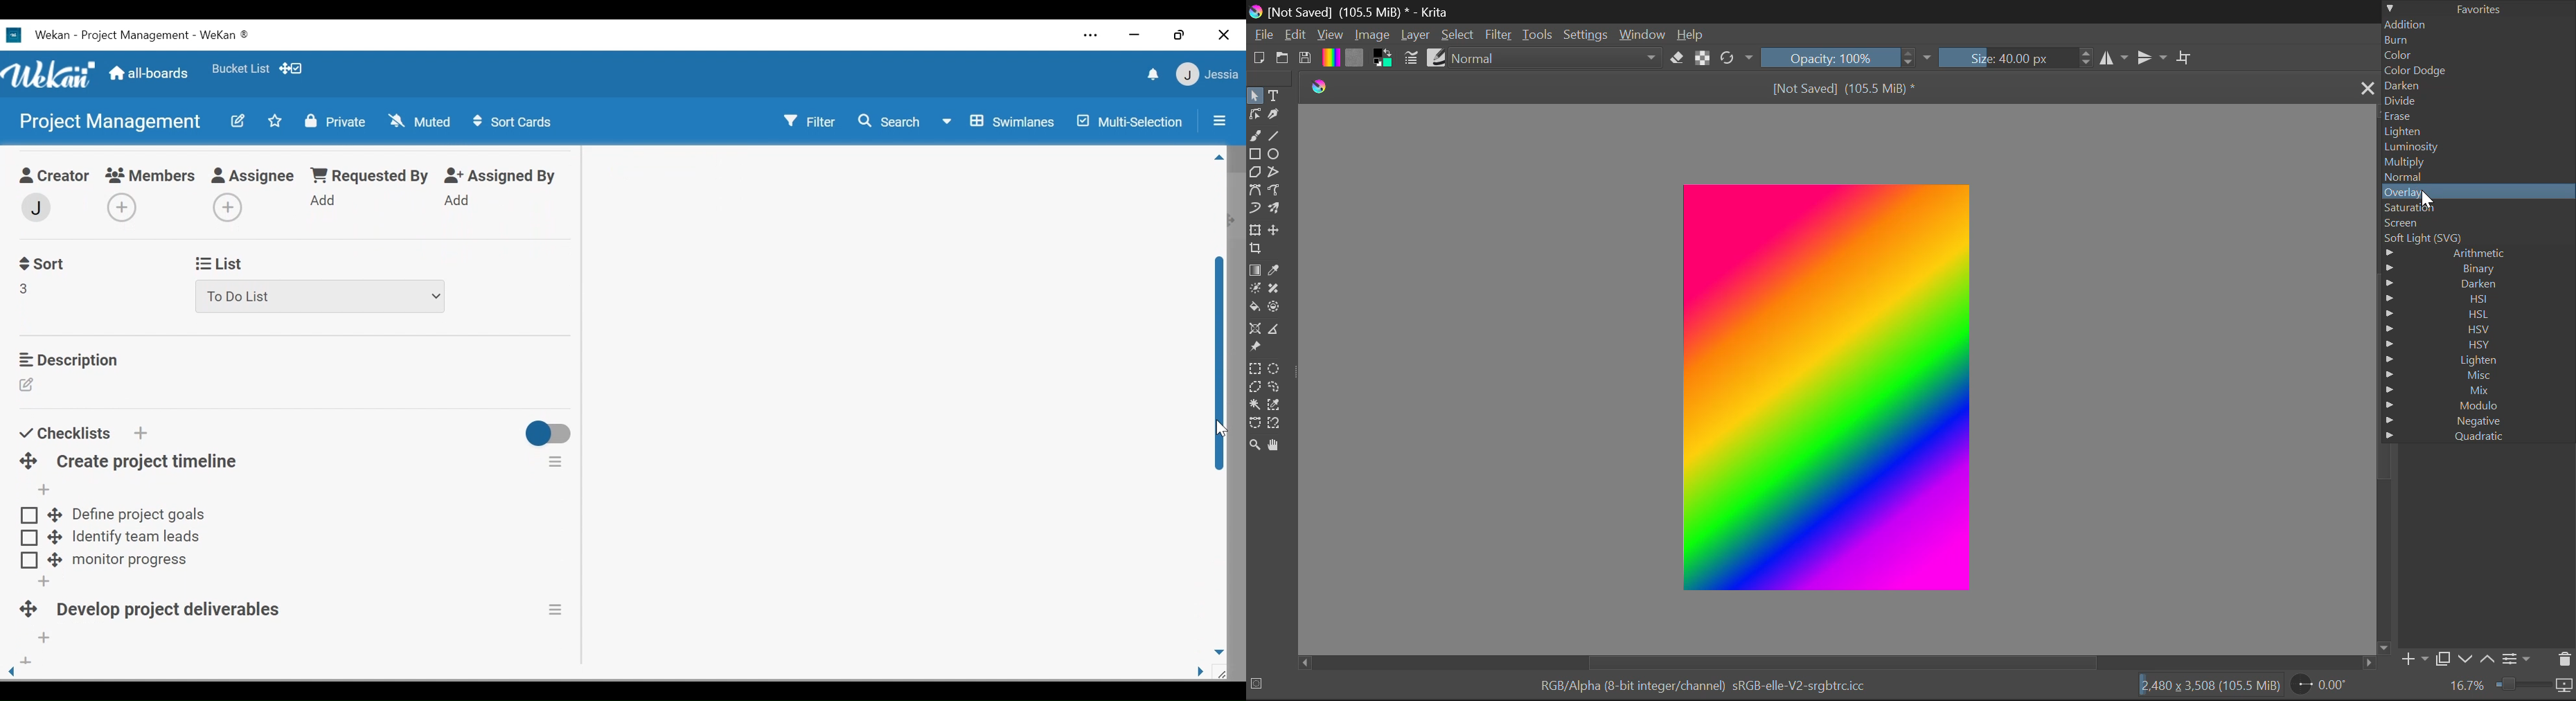 This screenshot has width=2576, height=728. What do you see at coordinates (2365, 87) in the screenshot?
I see `Close` at bounding box center [2365, 87].